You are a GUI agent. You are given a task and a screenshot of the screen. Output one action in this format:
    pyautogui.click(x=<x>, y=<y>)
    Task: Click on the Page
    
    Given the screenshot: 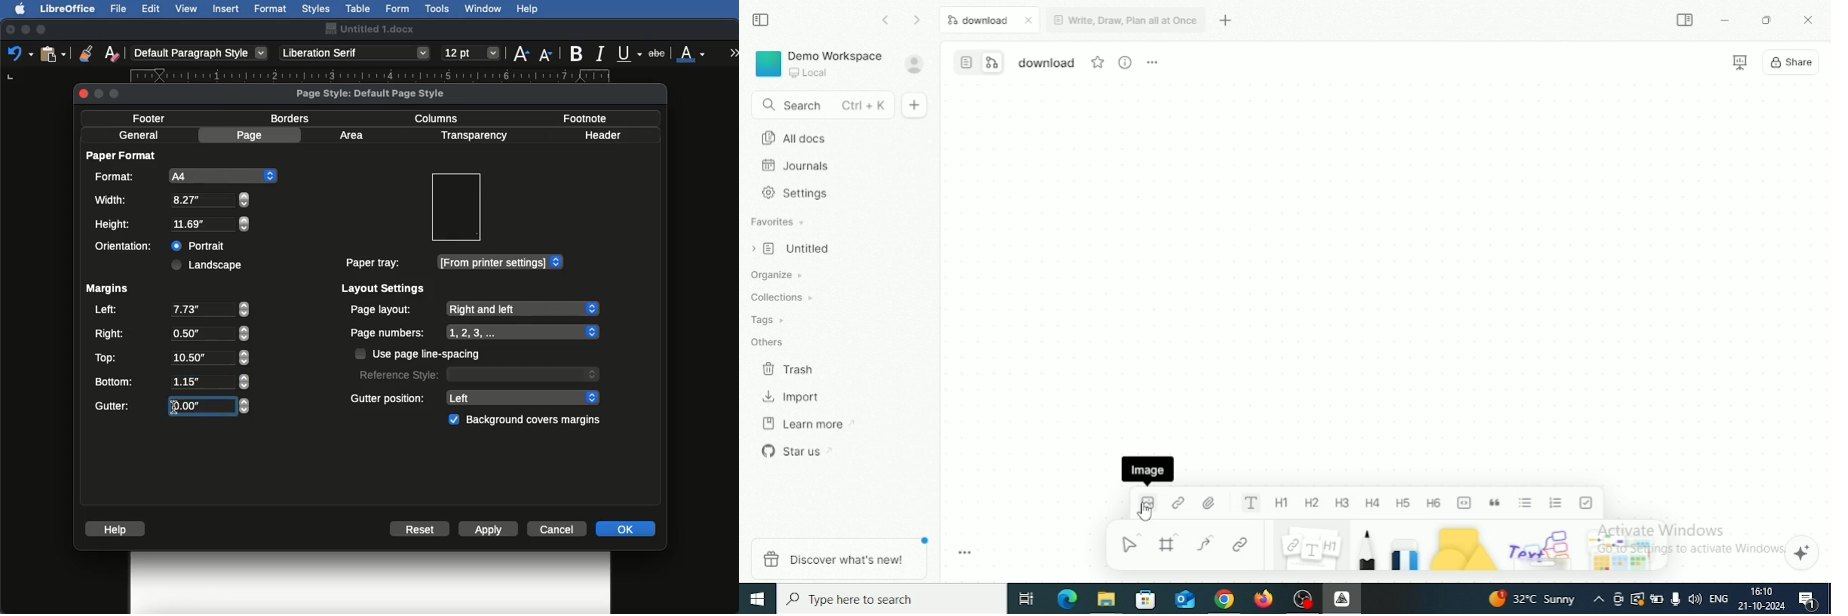 What is the action you would take?
    pyautogui.click(x=252, y=135)
    